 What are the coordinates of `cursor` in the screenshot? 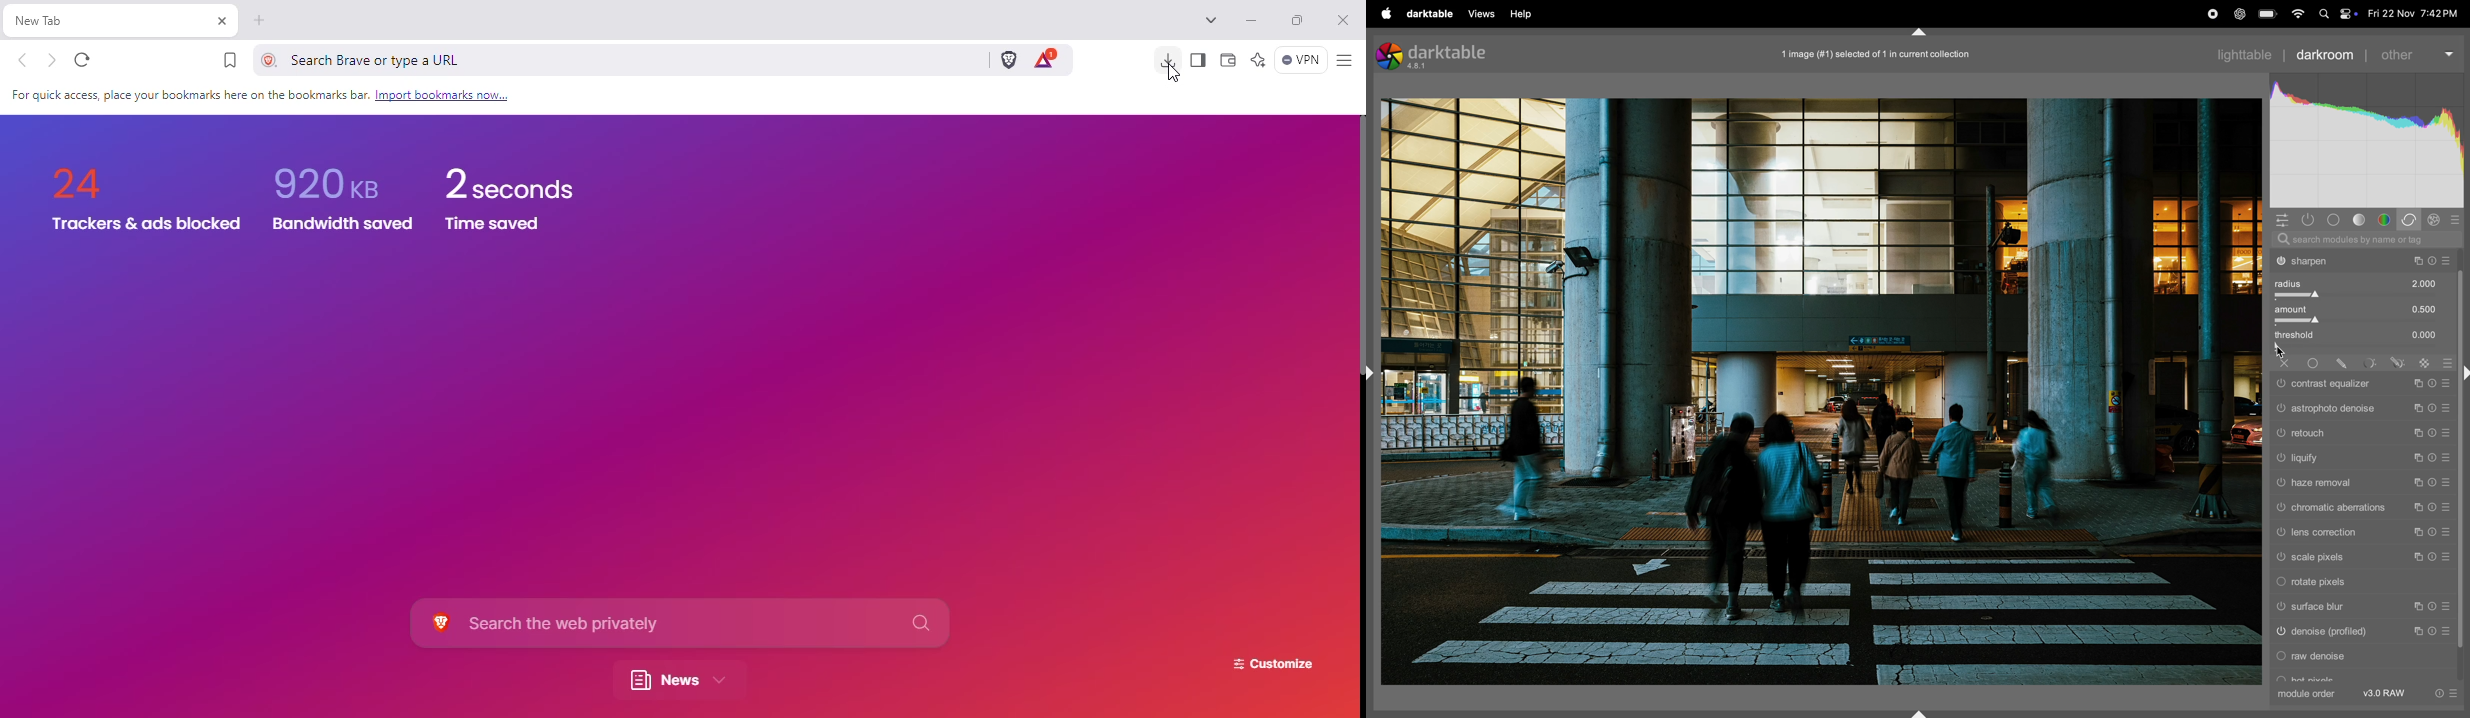 It's located at (2283, 351).